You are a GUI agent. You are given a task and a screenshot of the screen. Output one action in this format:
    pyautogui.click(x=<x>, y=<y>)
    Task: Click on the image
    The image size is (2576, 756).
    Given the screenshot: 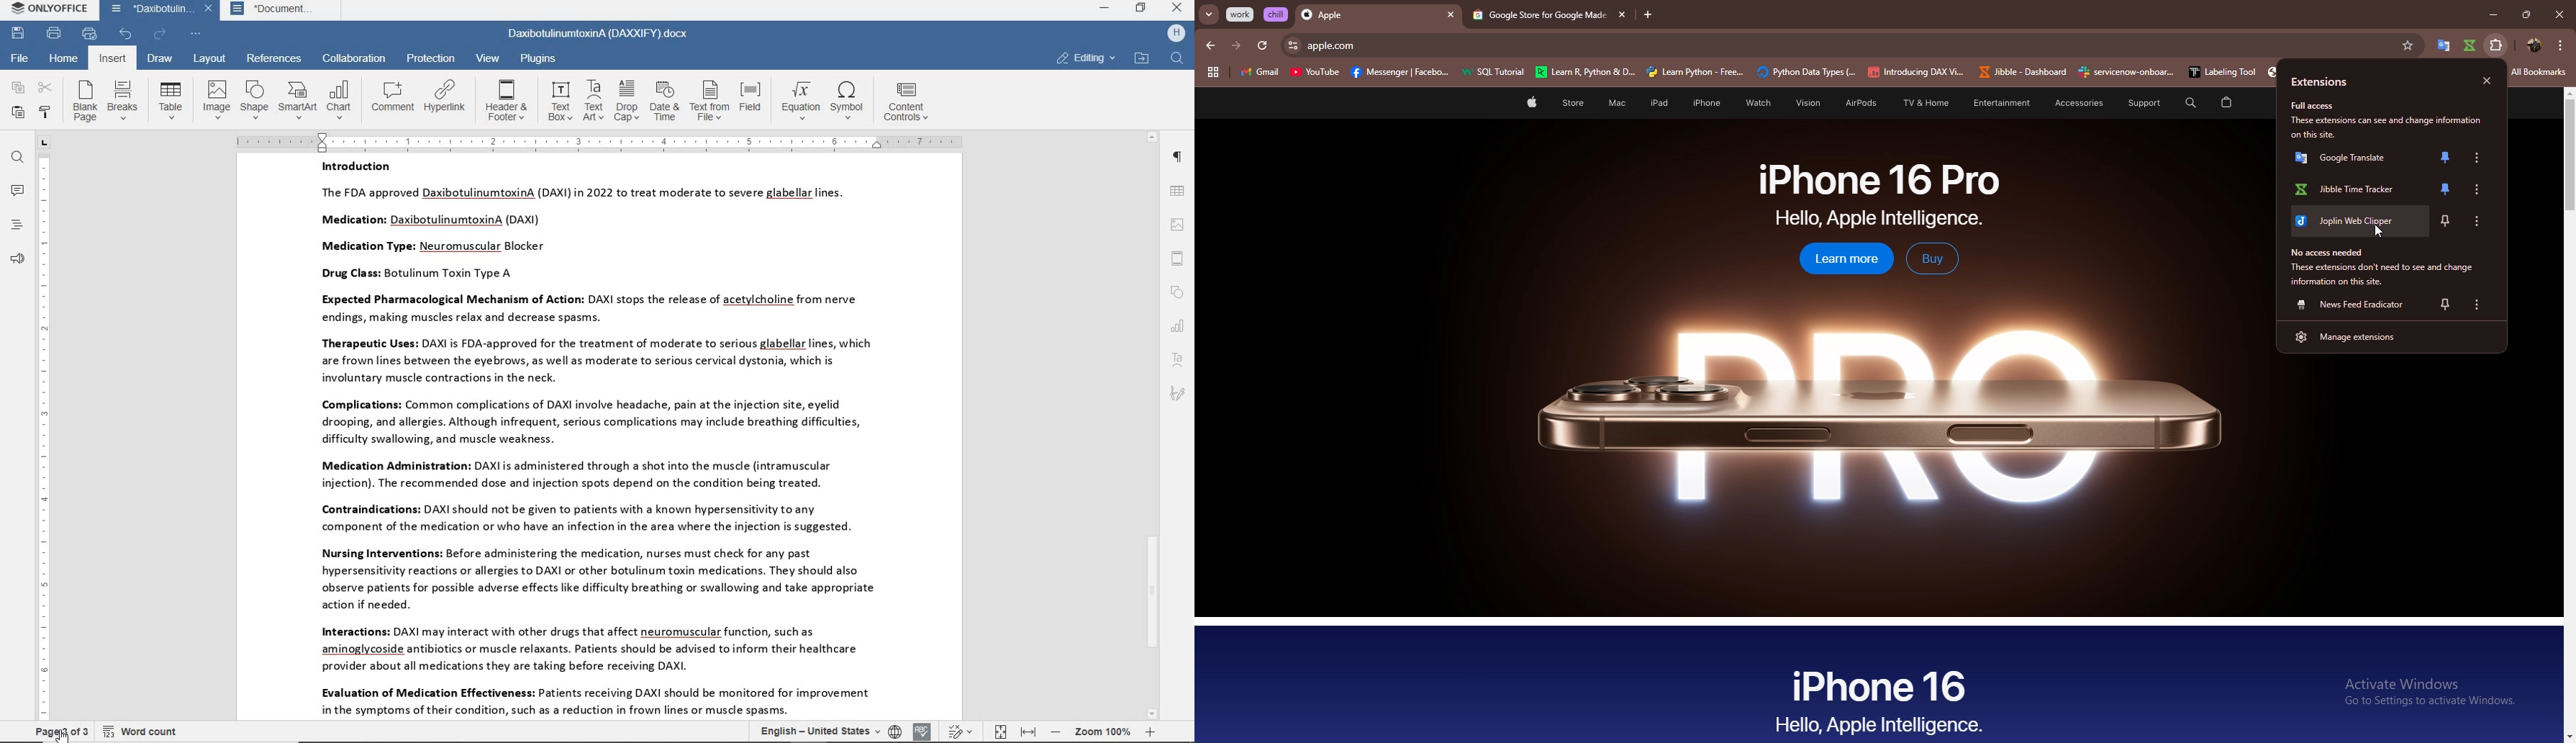 What is the action you would take?
    pyautogui.click(x=1179, y=224)
    